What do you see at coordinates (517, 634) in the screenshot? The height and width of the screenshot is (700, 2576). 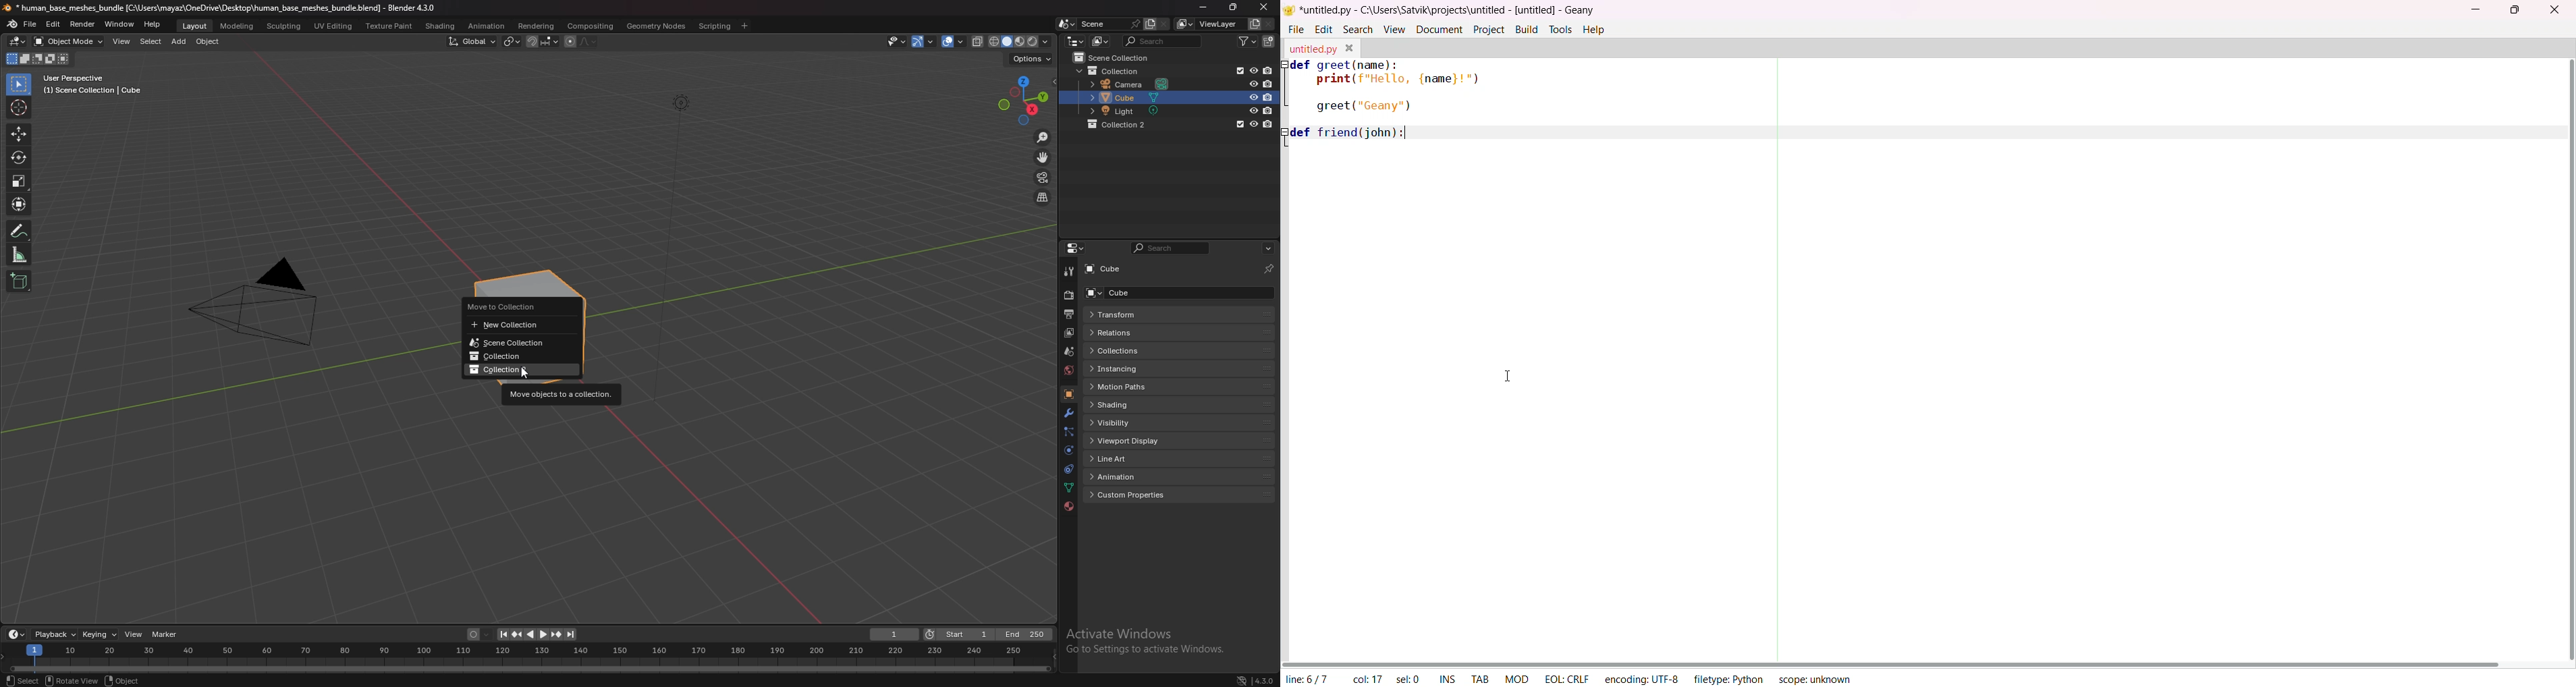 I see `jump to keyframe` at bounding box center [517, 634].